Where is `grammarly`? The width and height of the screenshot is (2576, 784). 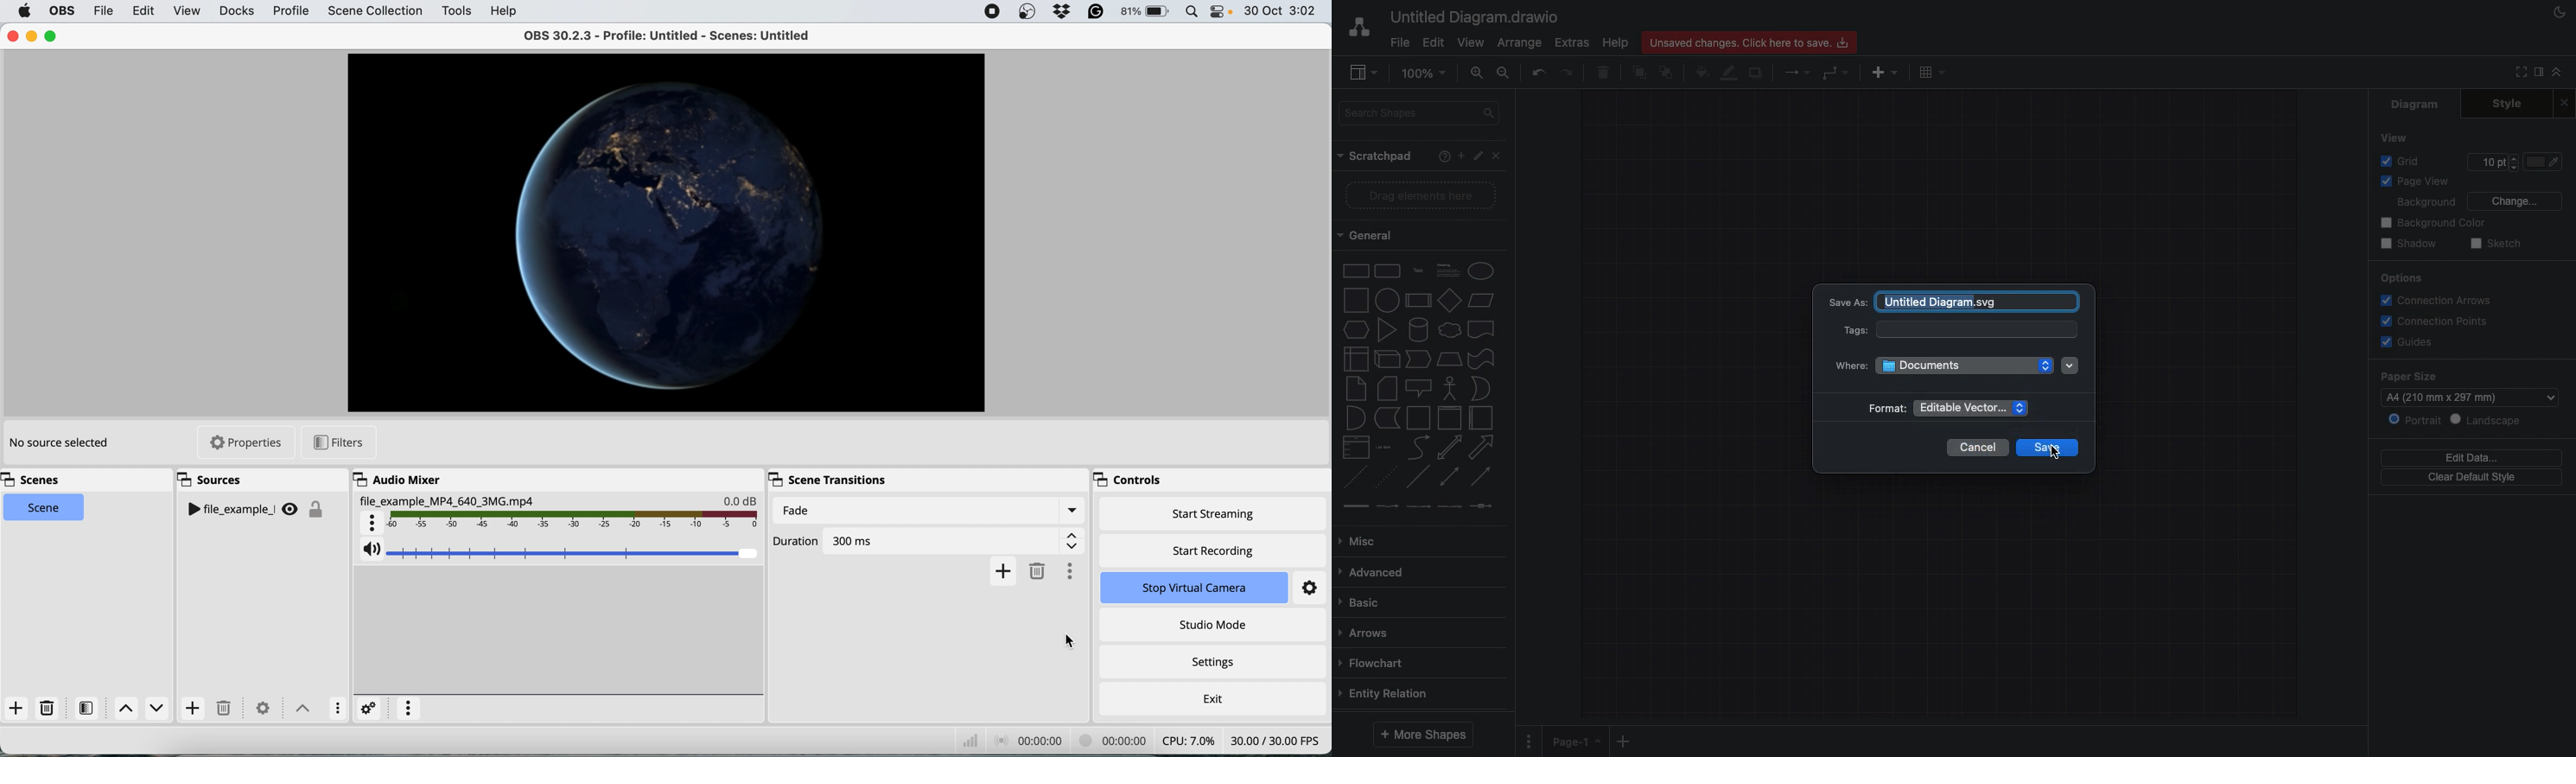 grammarly is located at coordinates (1095, 12).